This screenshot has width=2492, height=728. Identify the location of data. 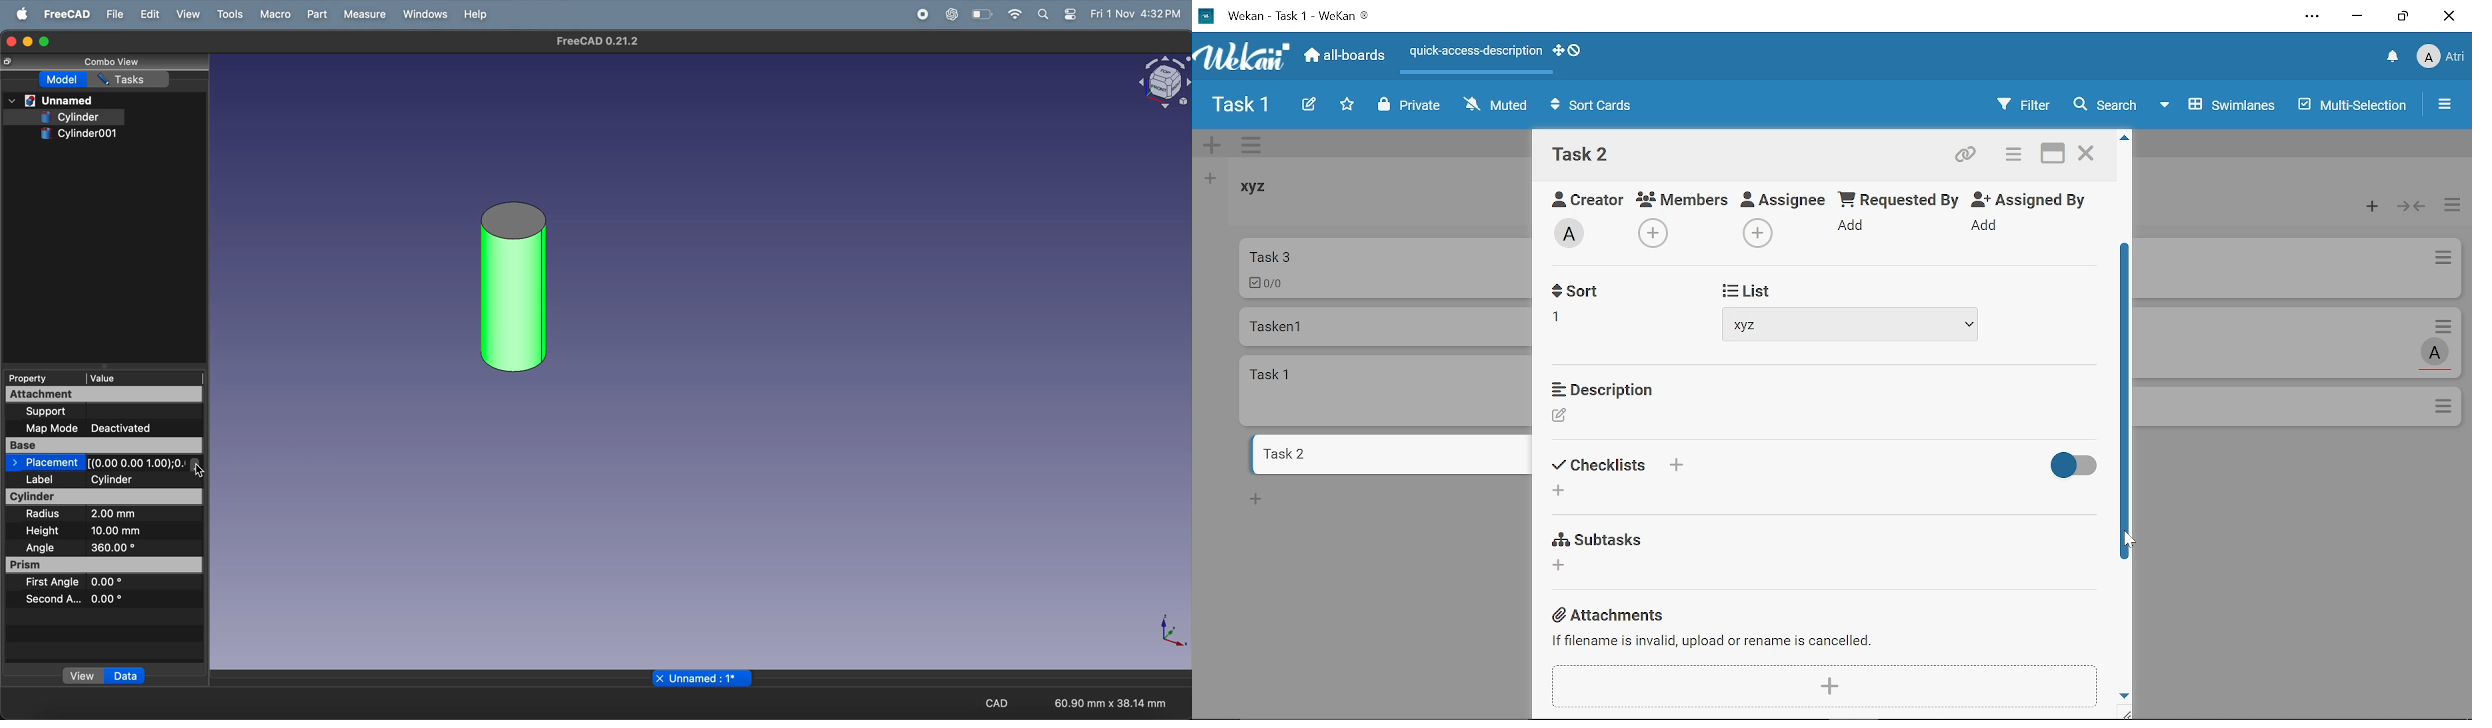
(126, 676).